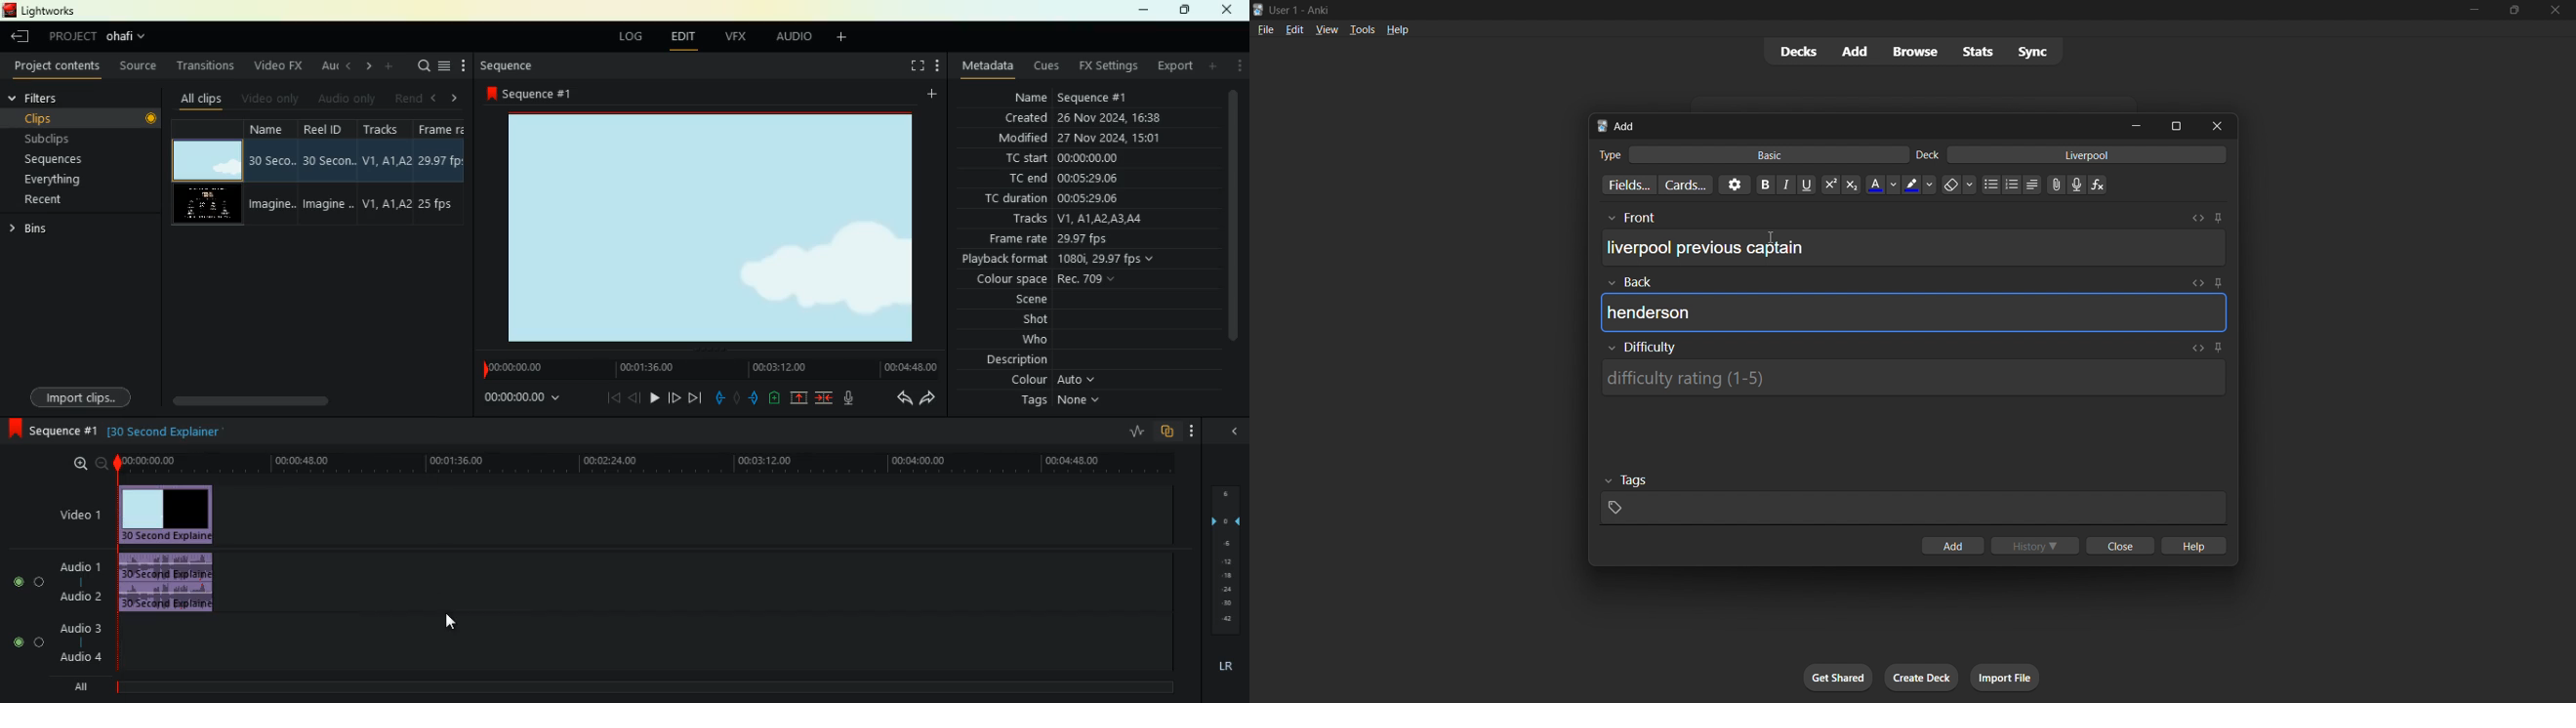  Describe the element at coordinates (2033, 53) in the screenshot. I see `sync` at that location.